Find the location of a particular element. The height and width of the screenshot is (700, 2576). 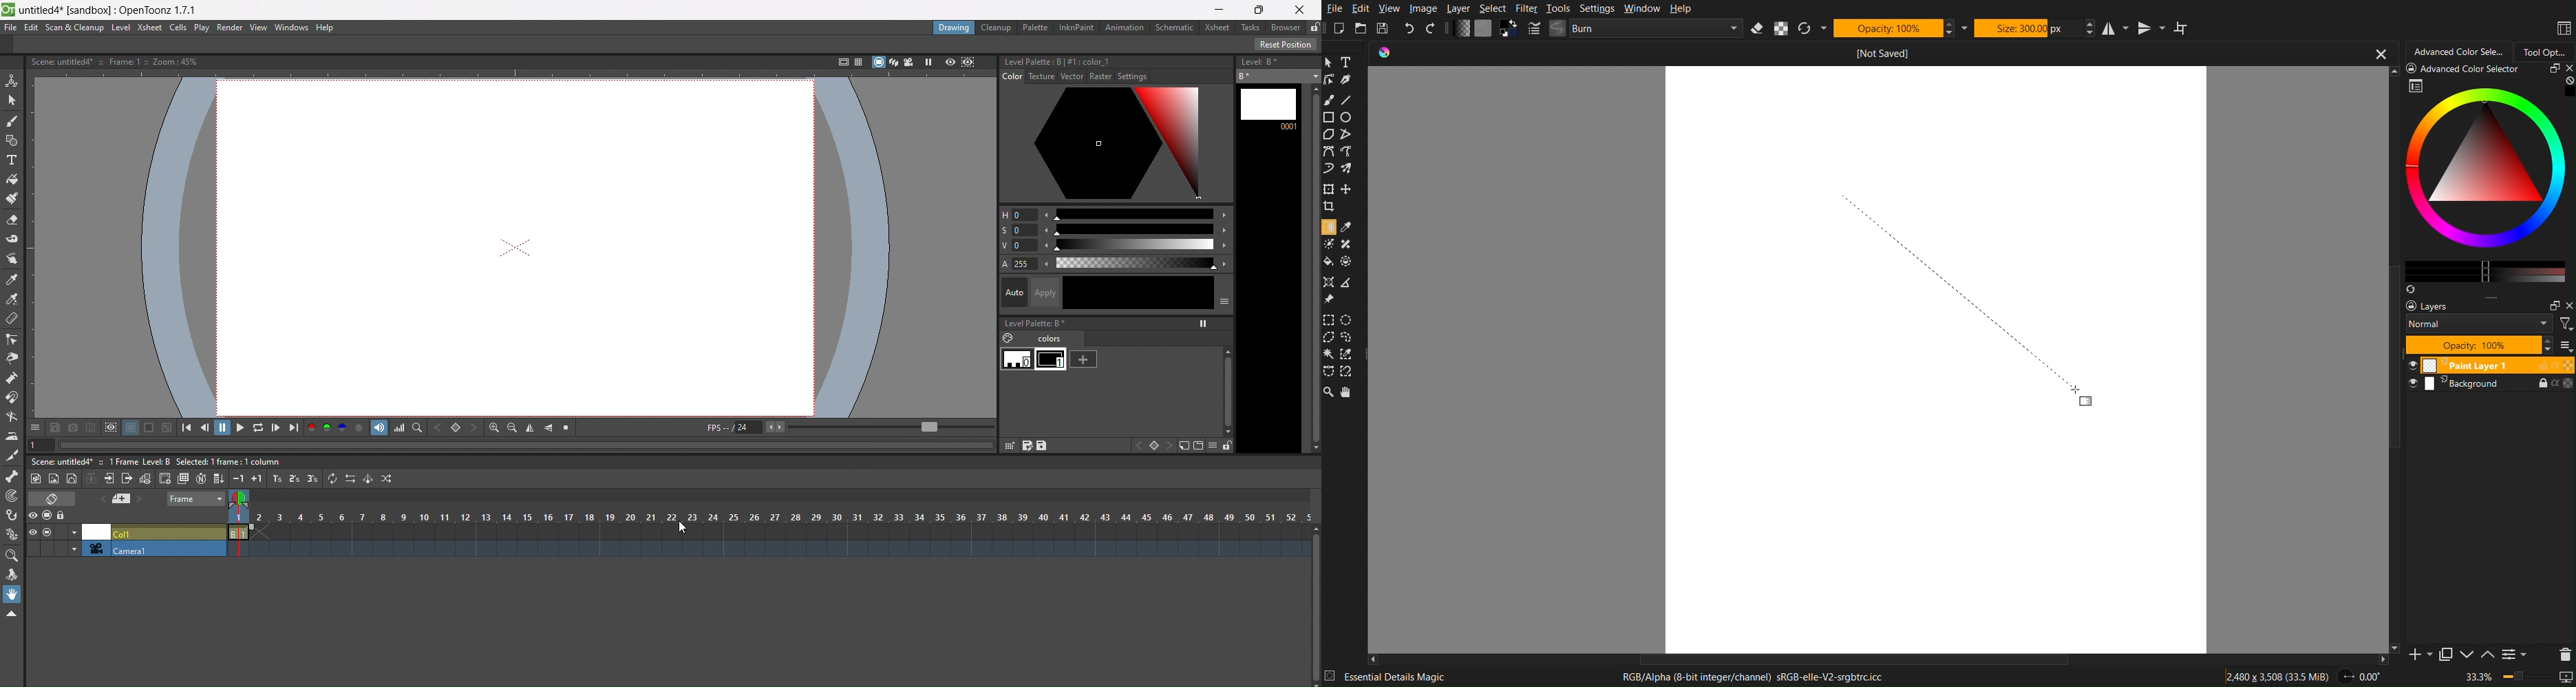

Advanced Color Selector is located at coordinates (2482, 177).